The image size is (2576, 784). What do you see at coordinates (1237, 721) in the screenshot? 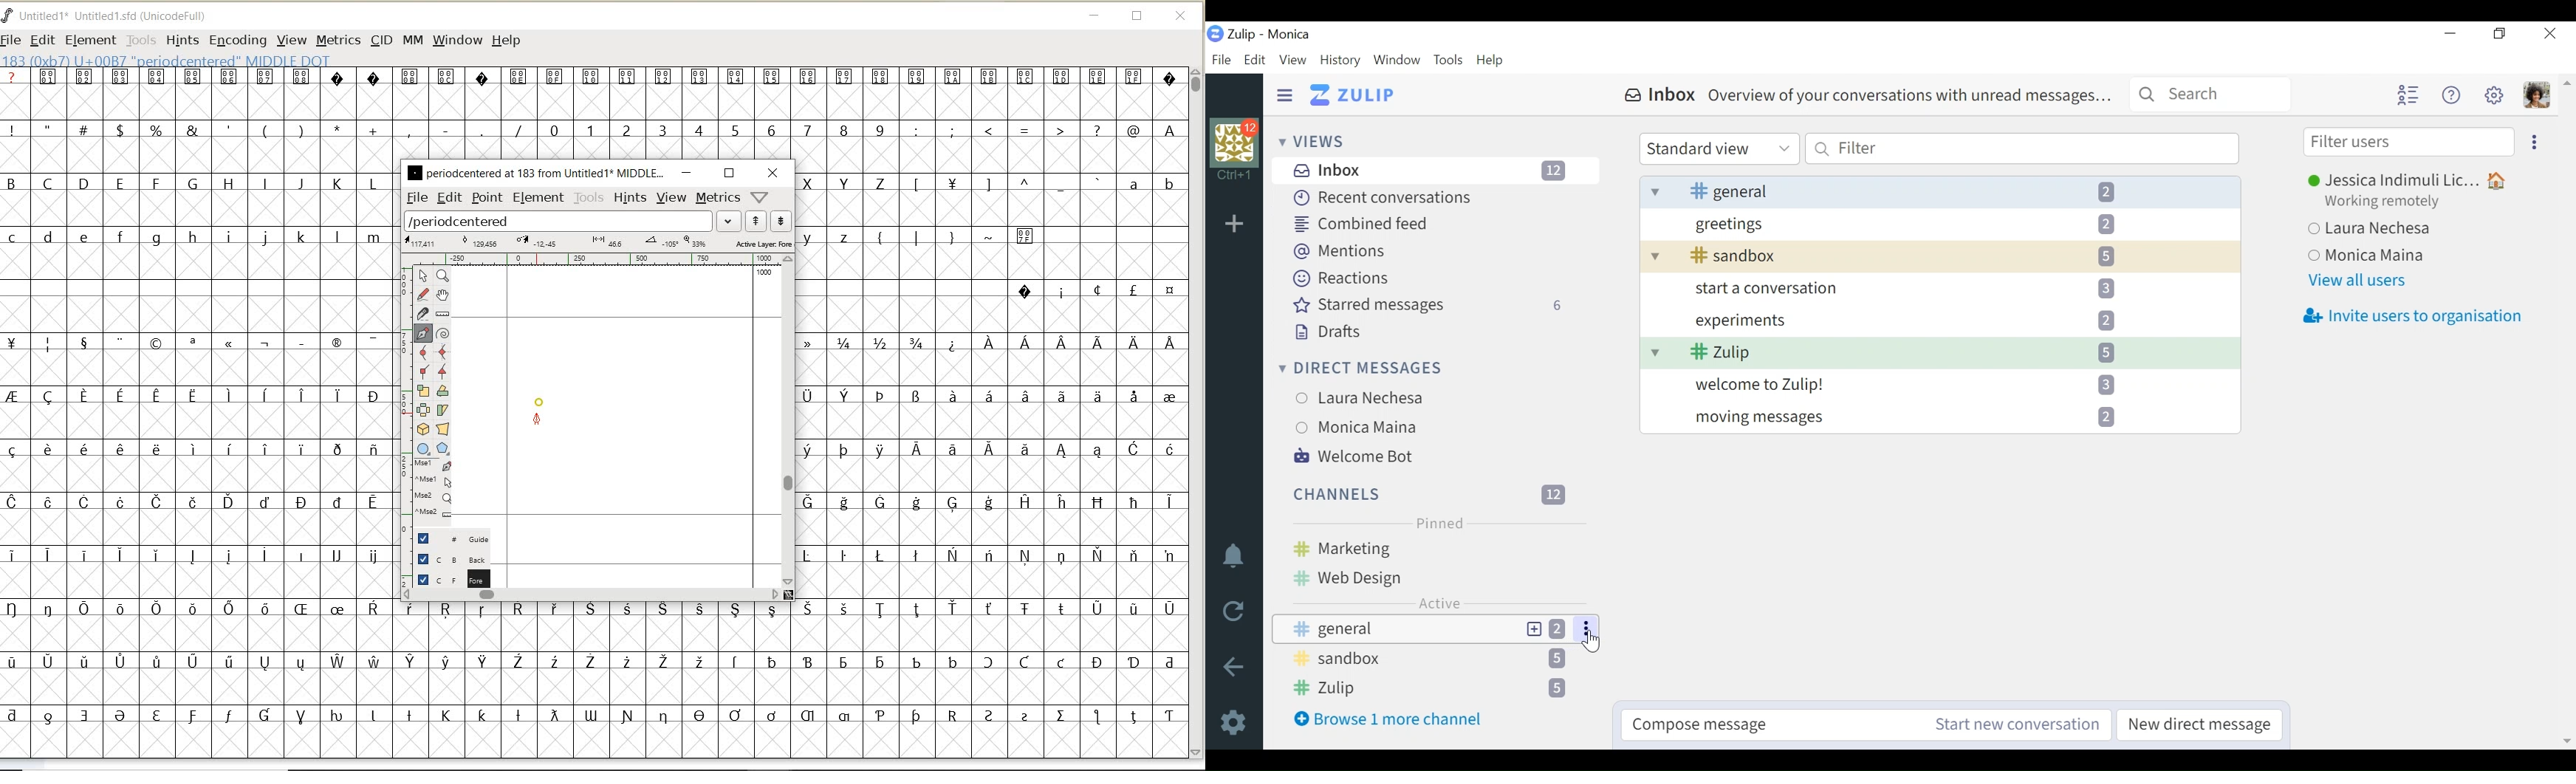
I see `Settings` at bounding box center [1237, 721].